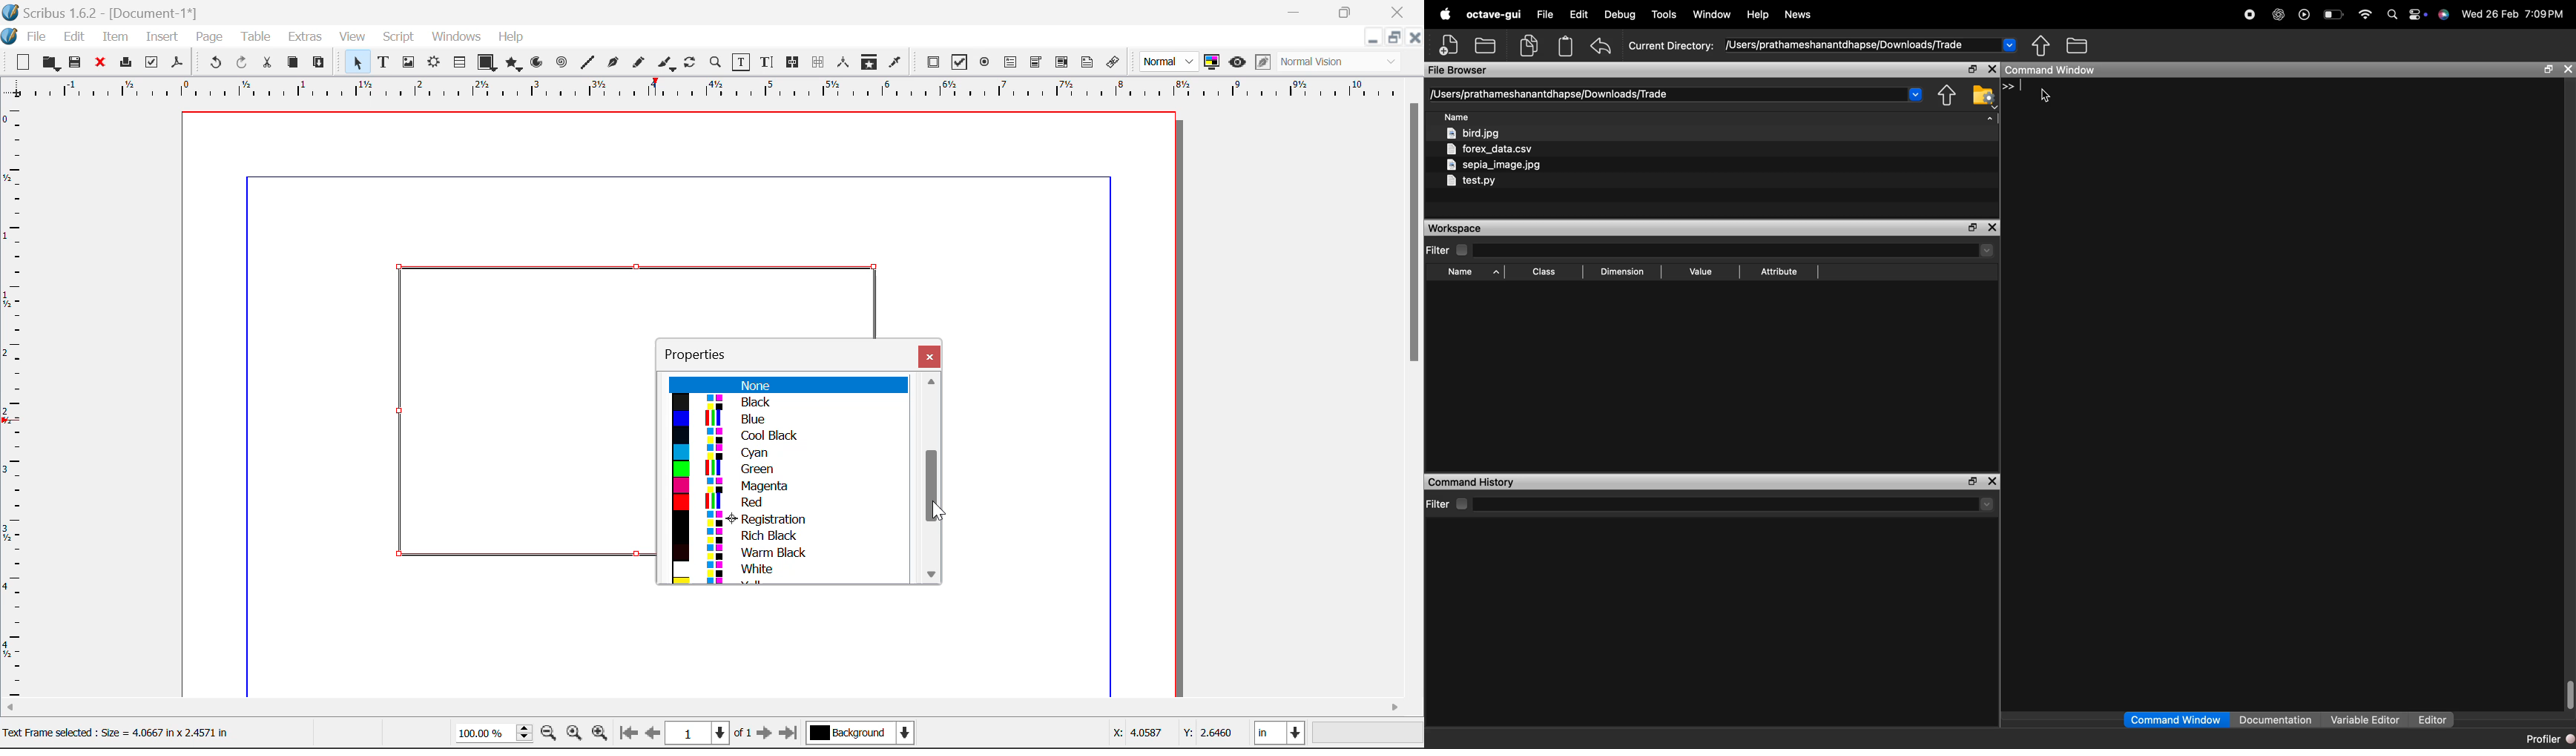 Image resolution: width=2576 pixels, height=756 pixels. What do you see at coordinates (600, 735) in the screenshot?
I see `Zoom In` at bounding box center [600, 735].